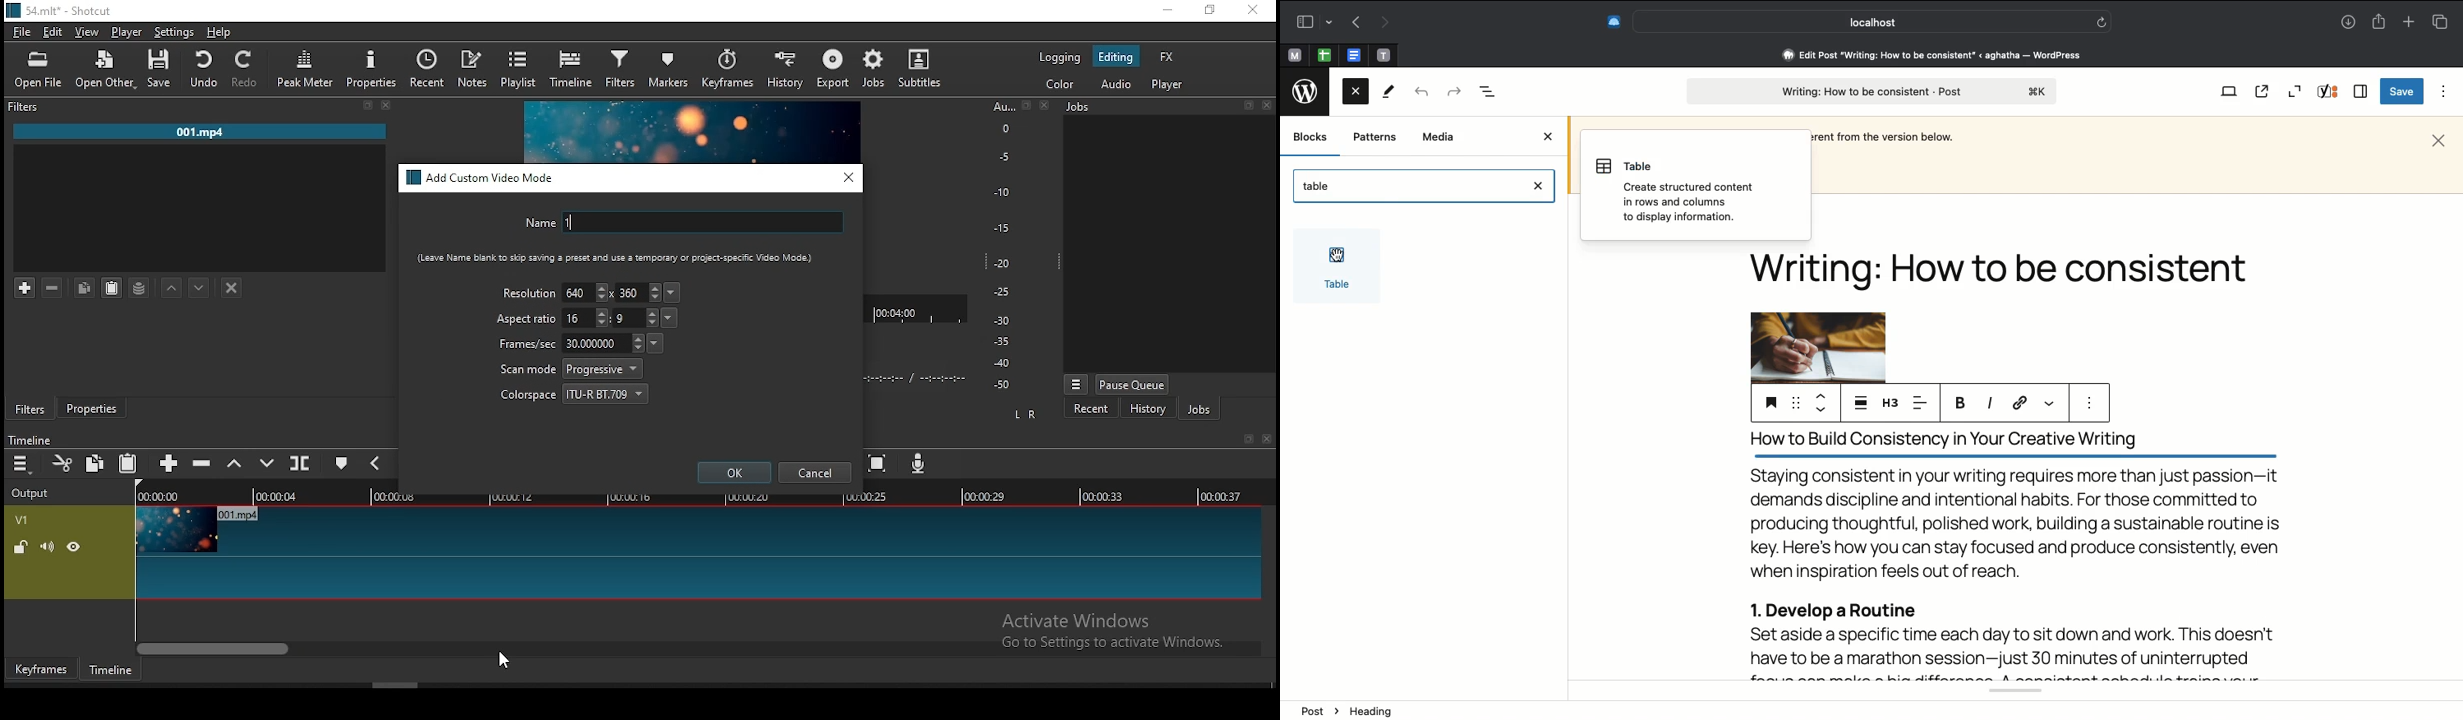  Describe the element at coordinates (875, 68) in the screenshot. I see `jobs` at that location.